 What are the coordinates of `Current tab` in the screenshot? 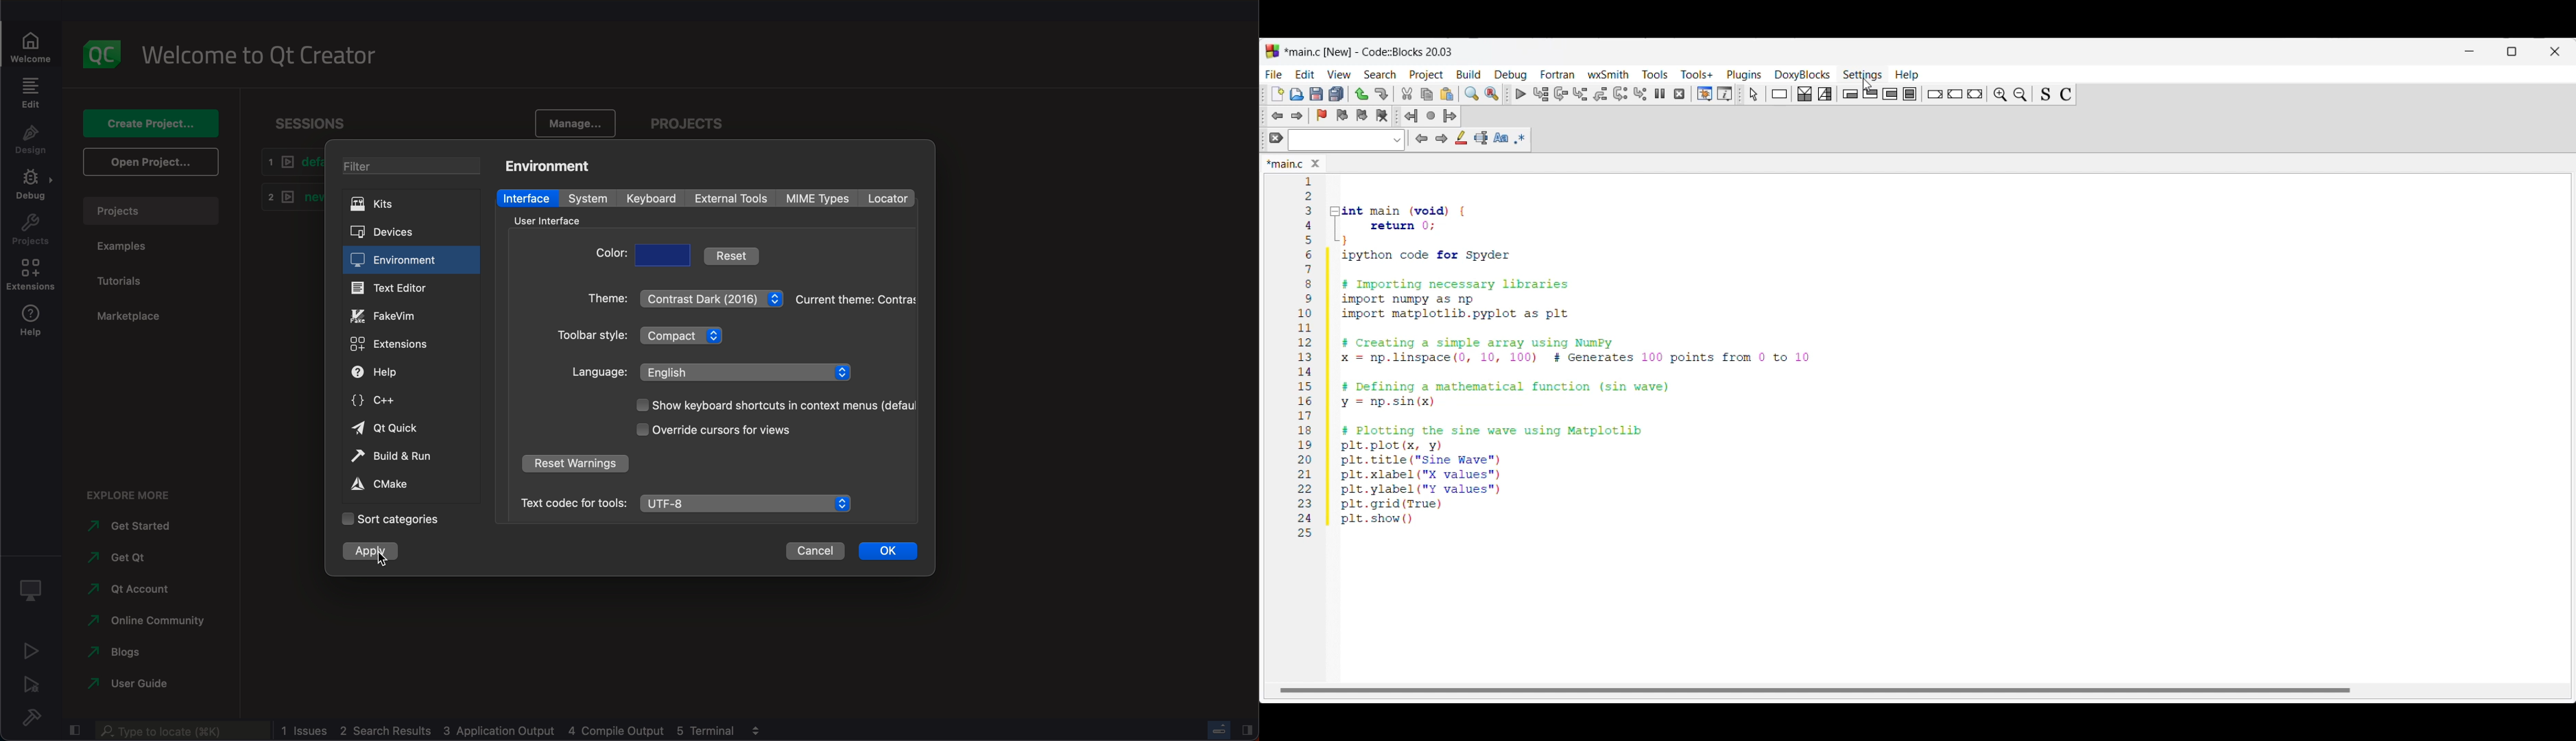 It's located at (1285, 165).